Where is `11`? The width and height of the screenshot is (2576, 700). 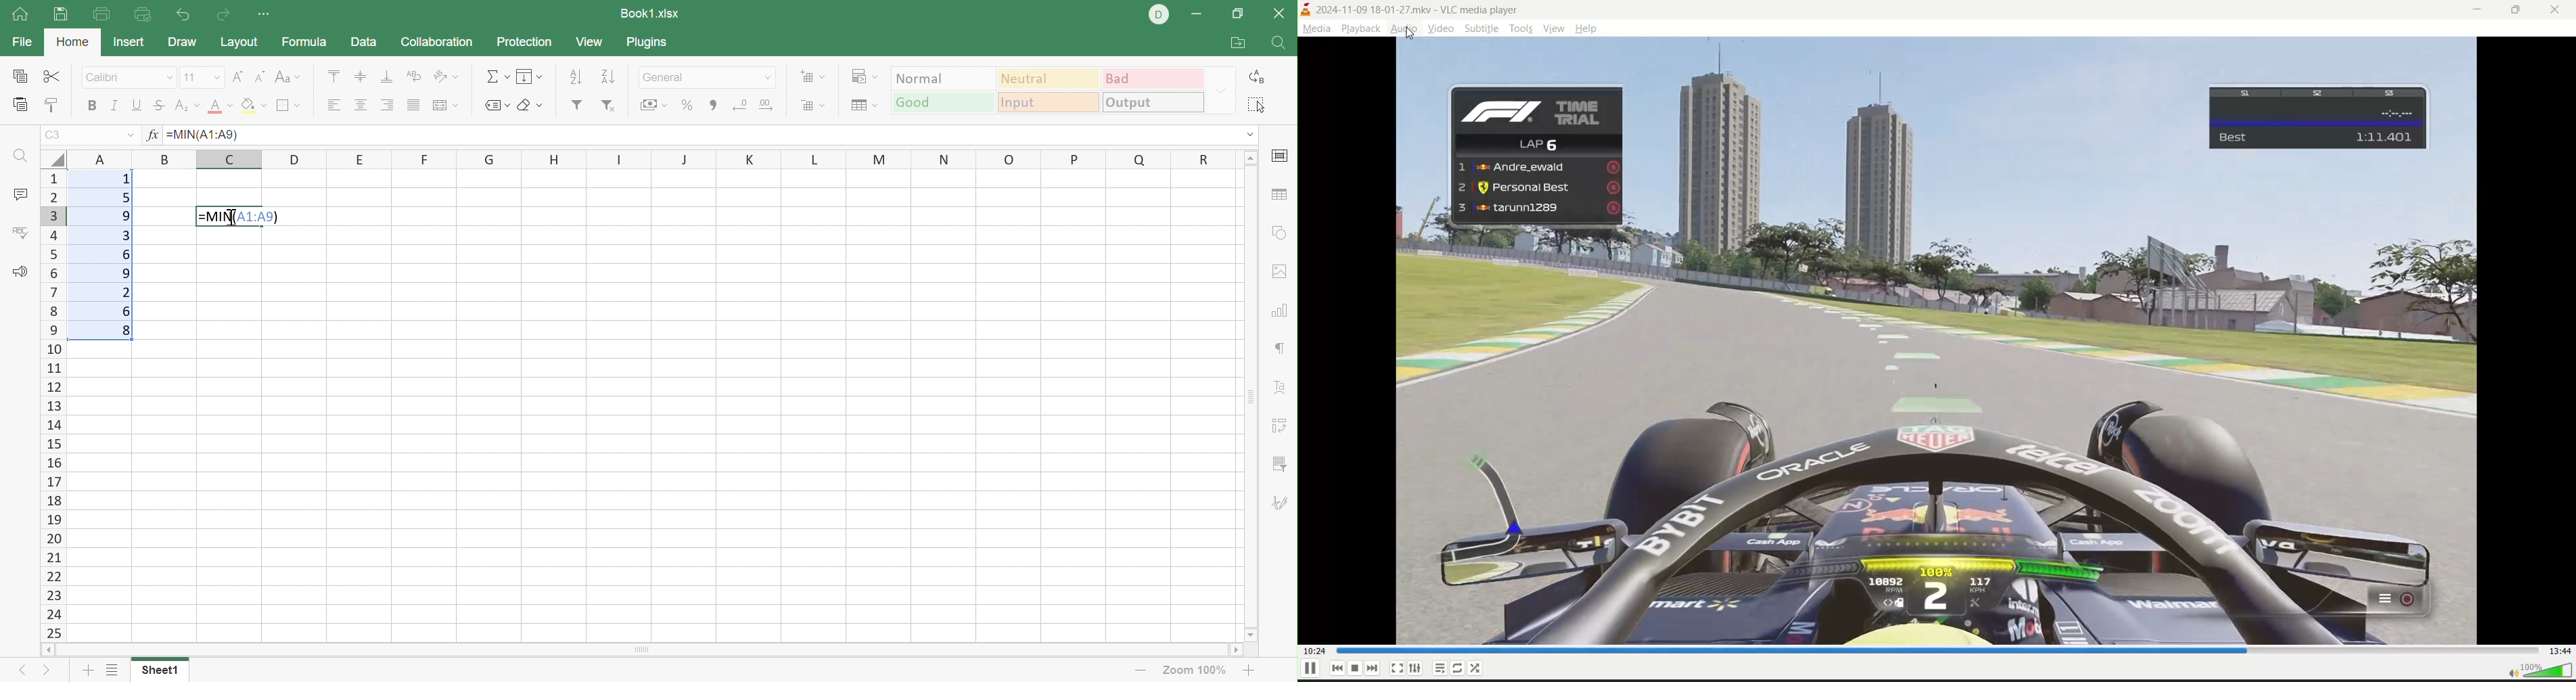 11 is located at coordinates (191, 78).